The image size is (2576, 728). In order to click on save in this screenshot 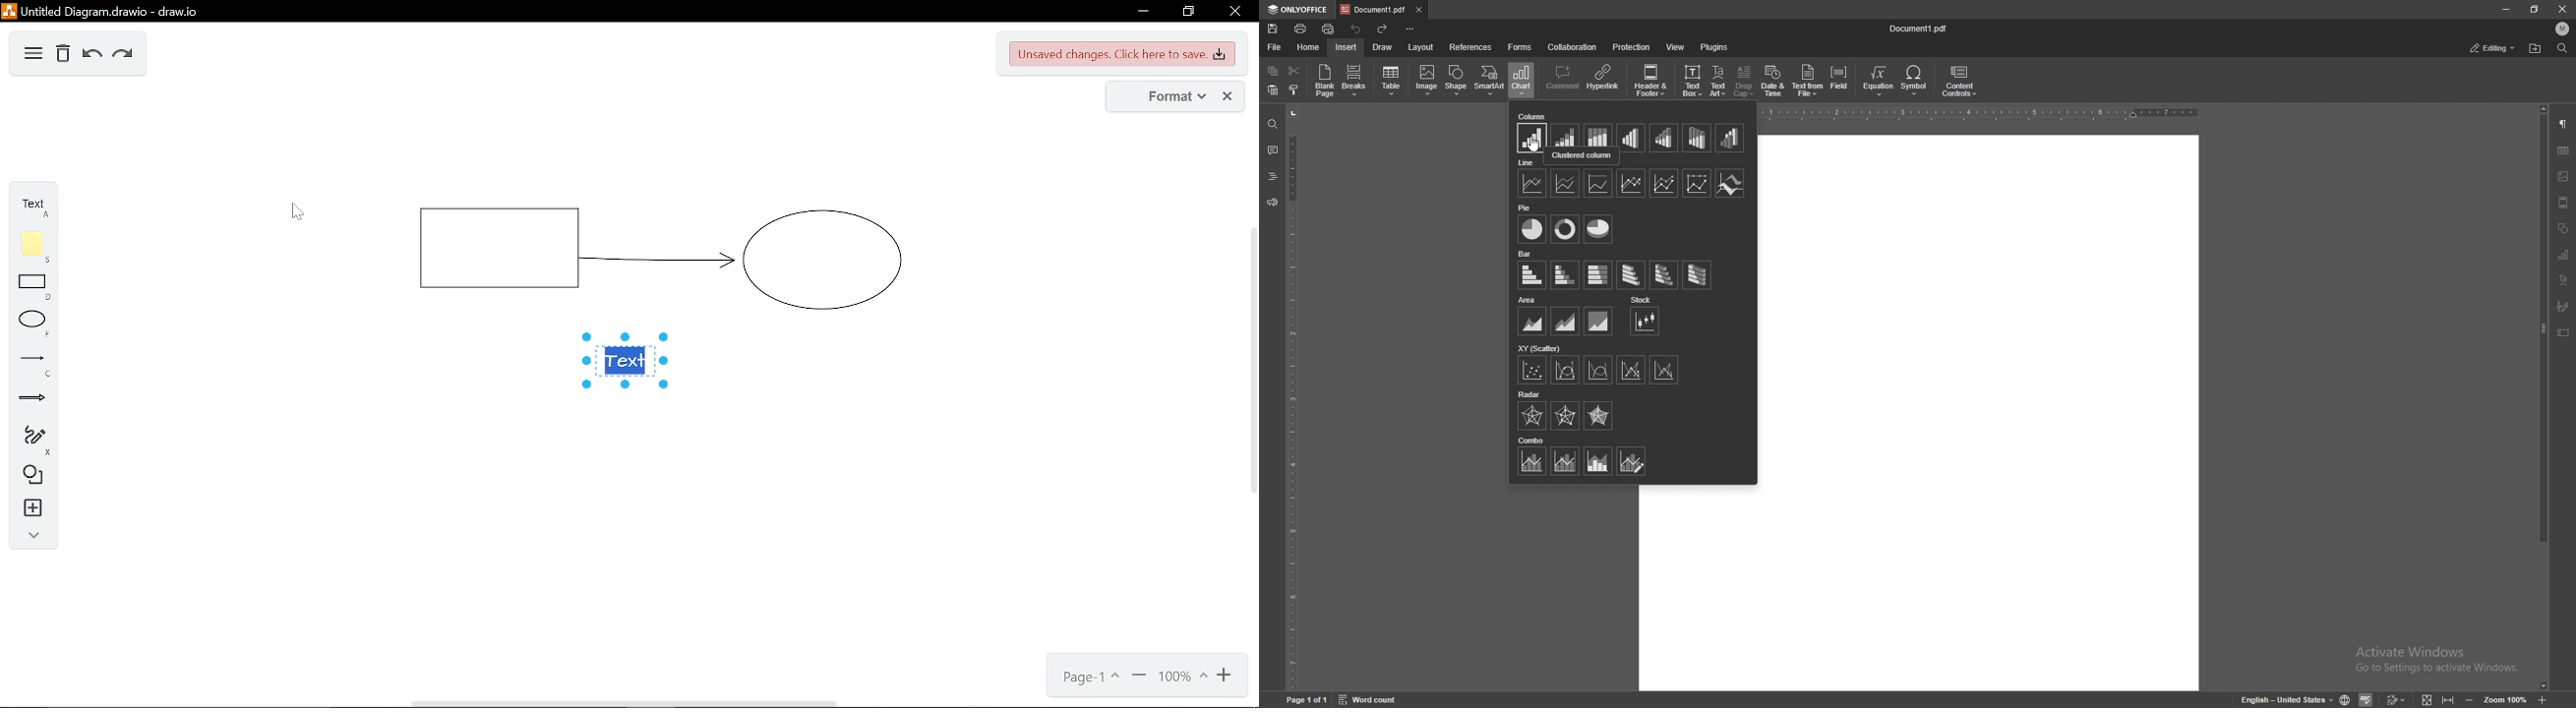, I will do `click(1273, 28)`.